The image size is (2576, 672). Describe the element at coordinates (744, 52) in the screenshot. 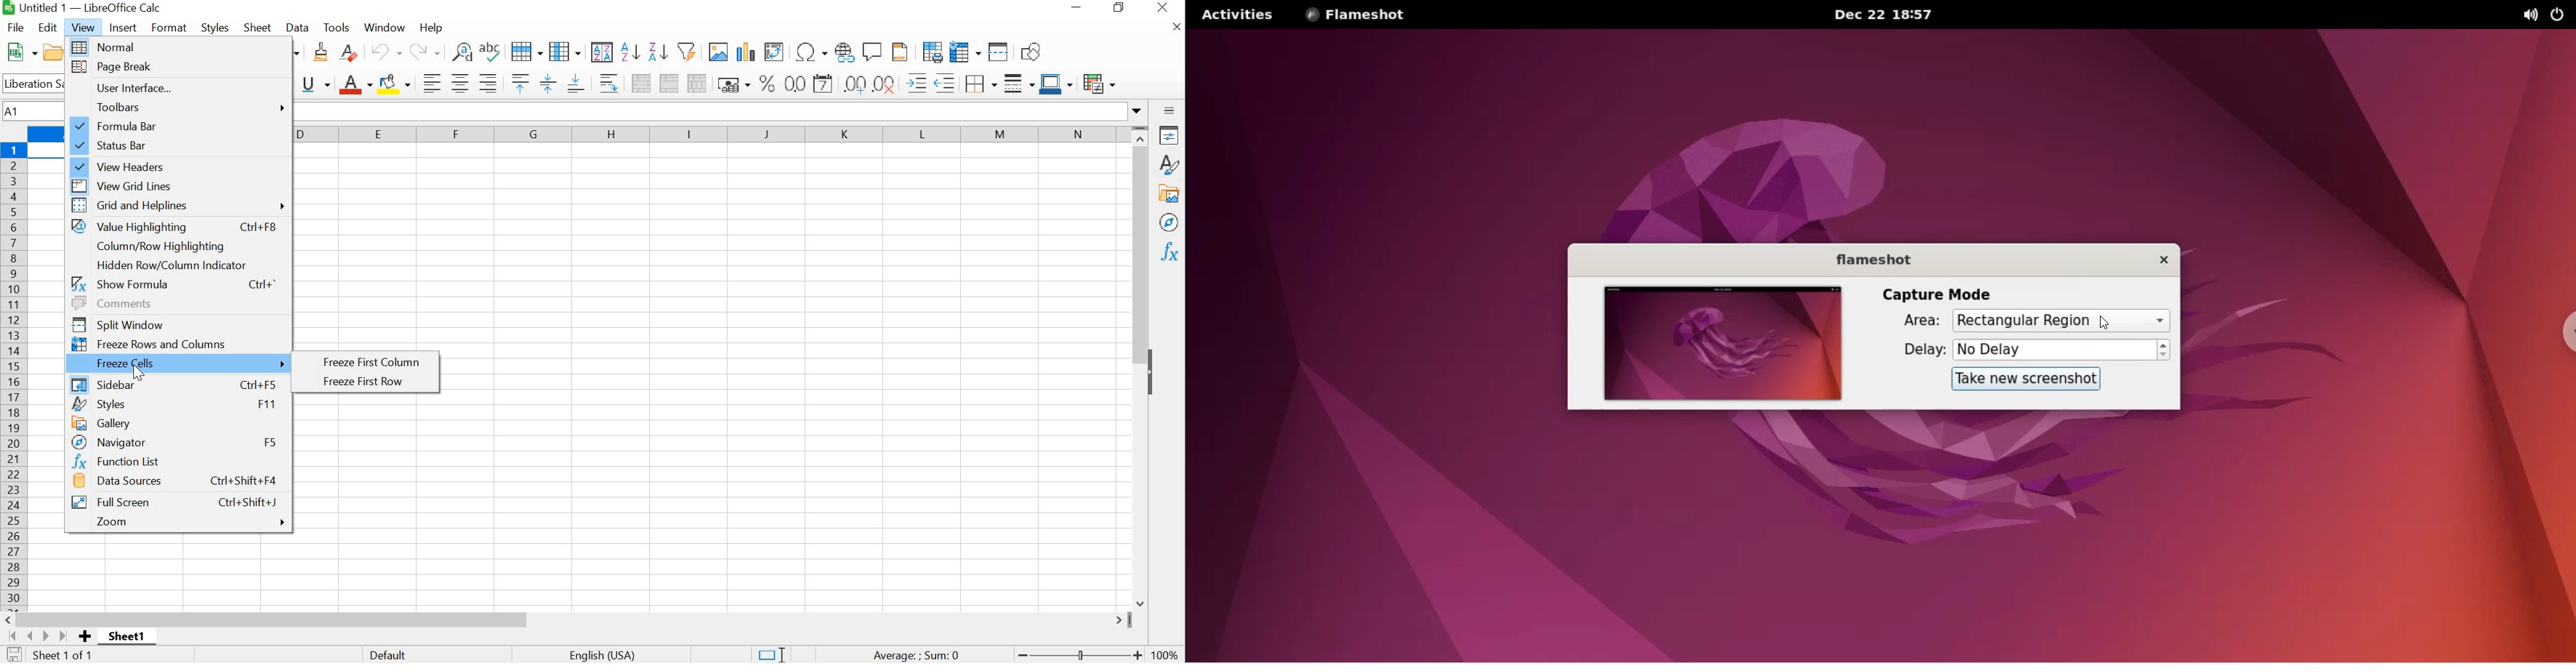

I see `CHART` at that location.